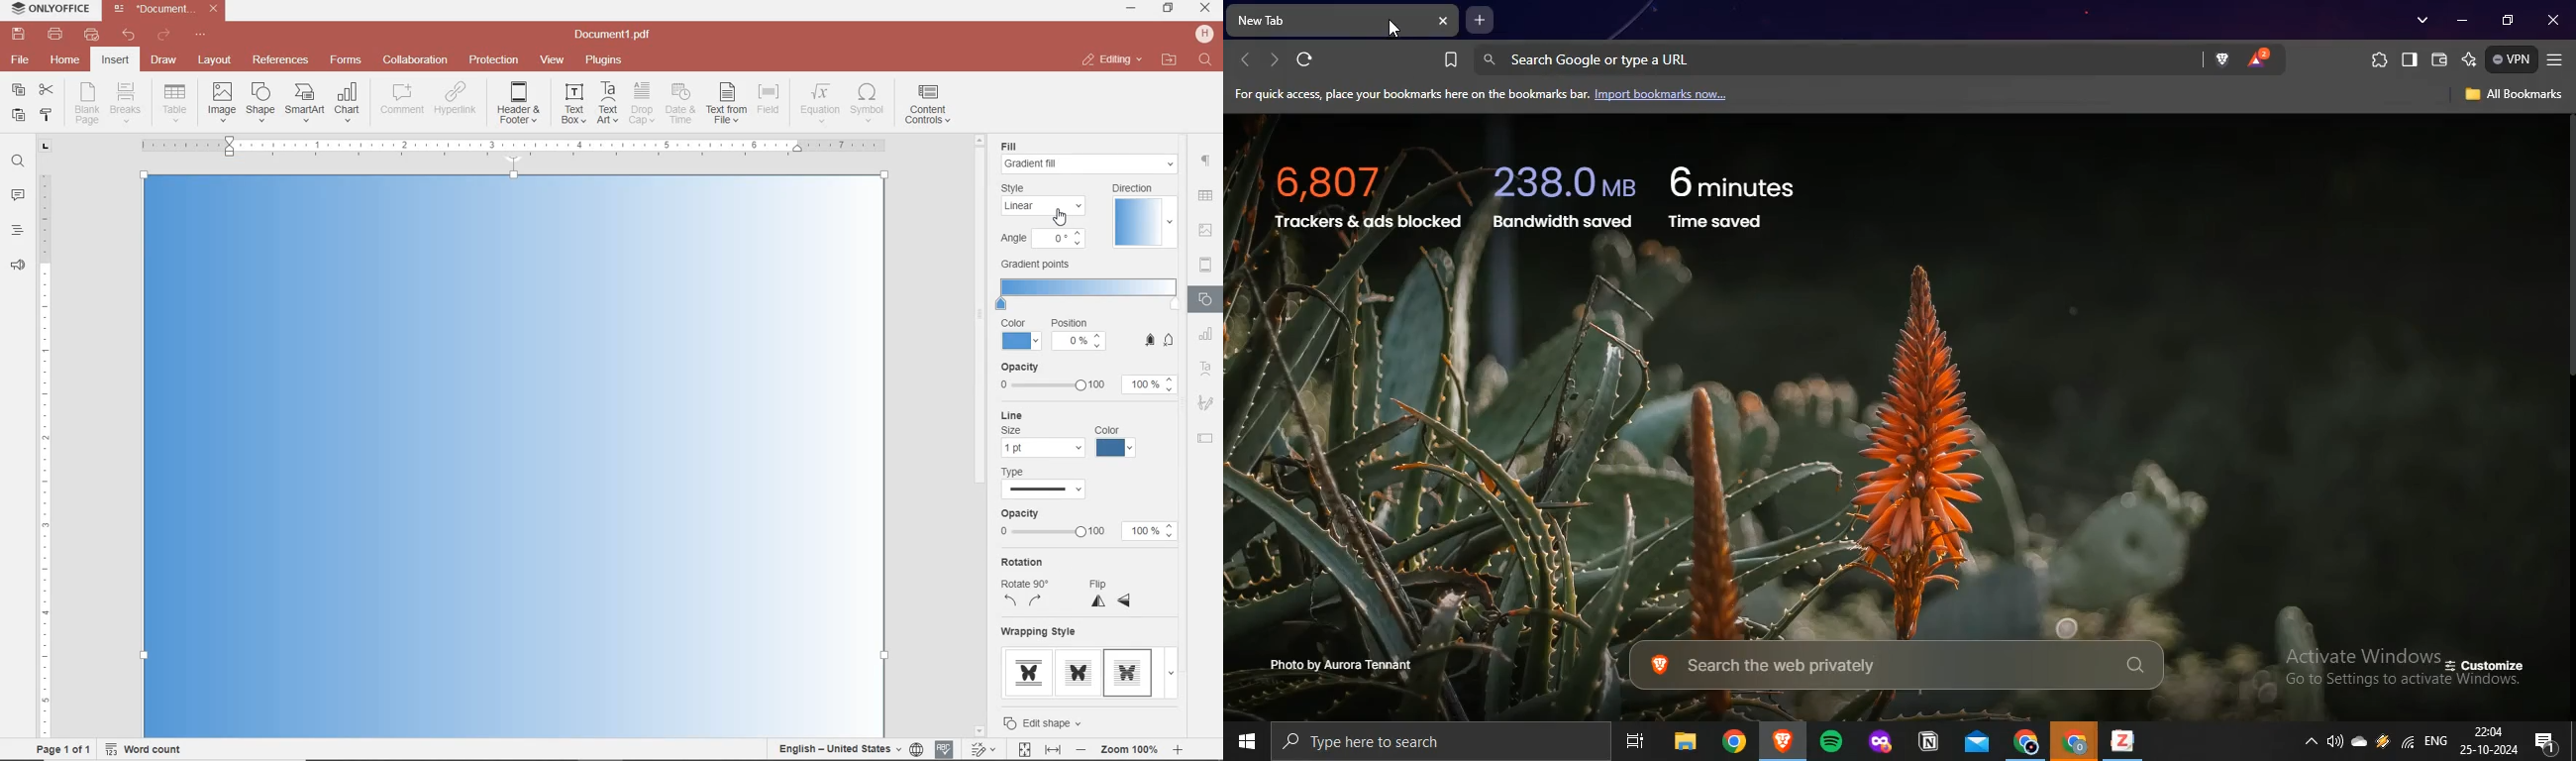 The height and width of the screenshot is (784, 2576). Describe the element at coordinates (415, 61) in the screenshot. I see `collaboration` at that location.